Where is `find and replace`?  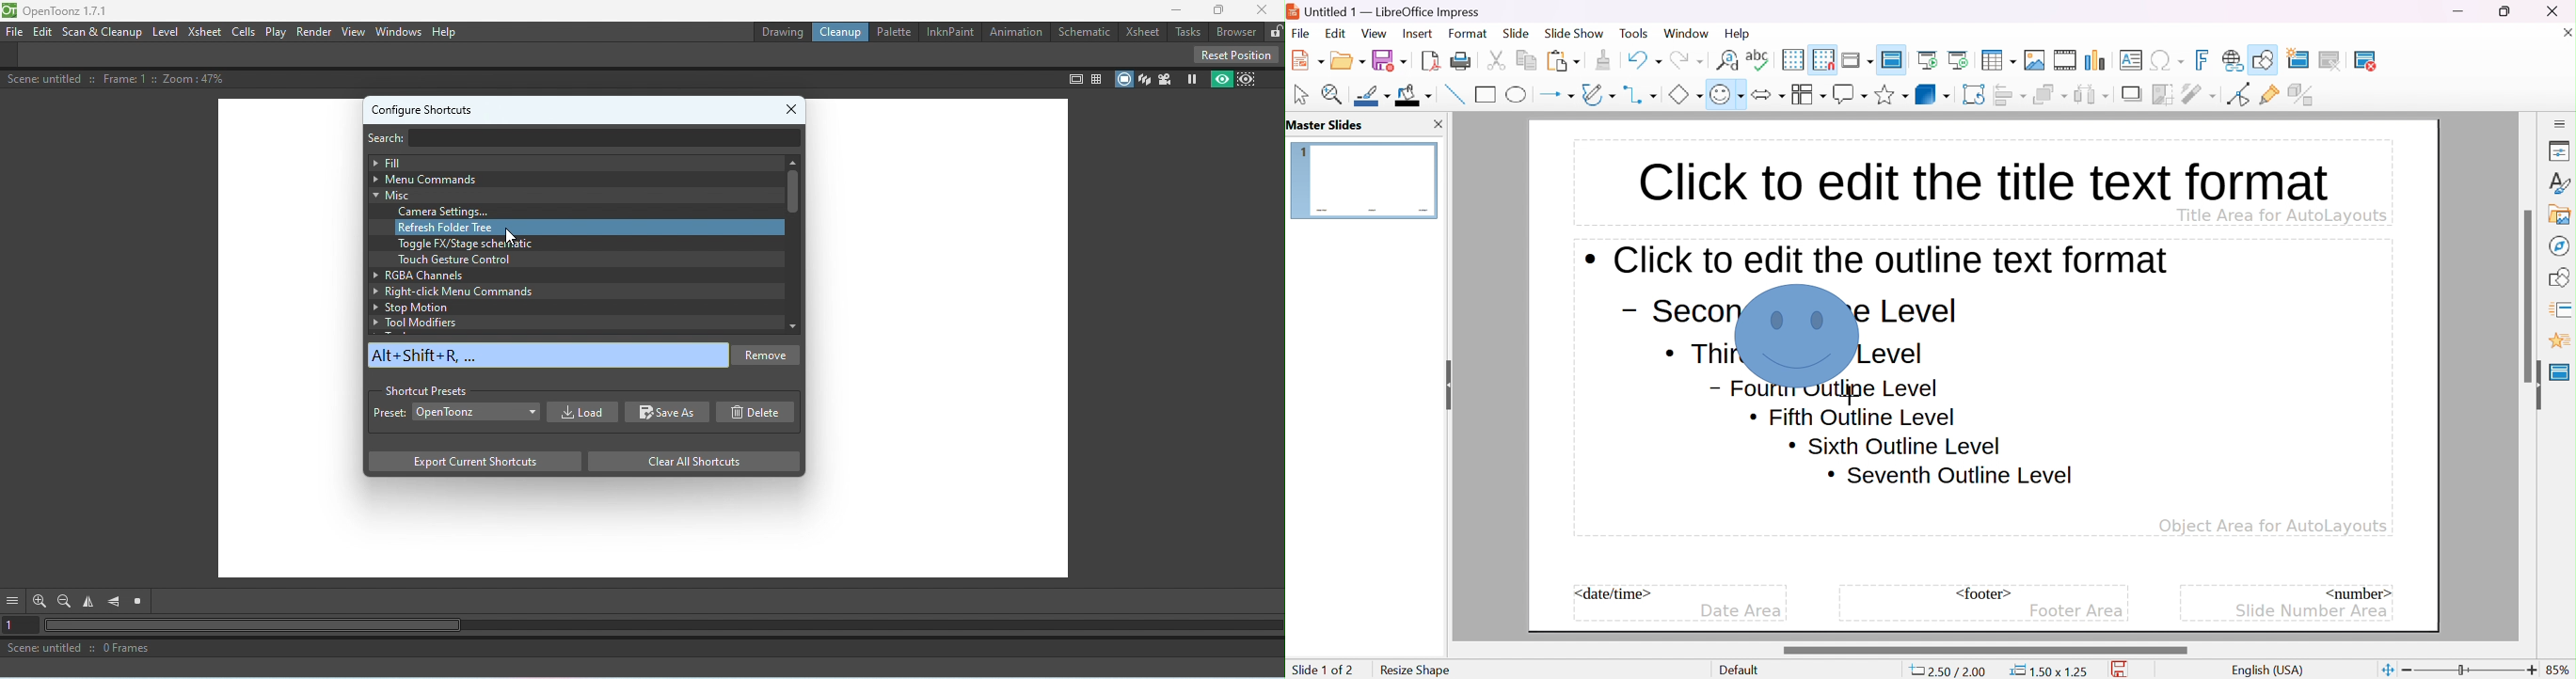
find and replace is located at coordinates (1727, 59).